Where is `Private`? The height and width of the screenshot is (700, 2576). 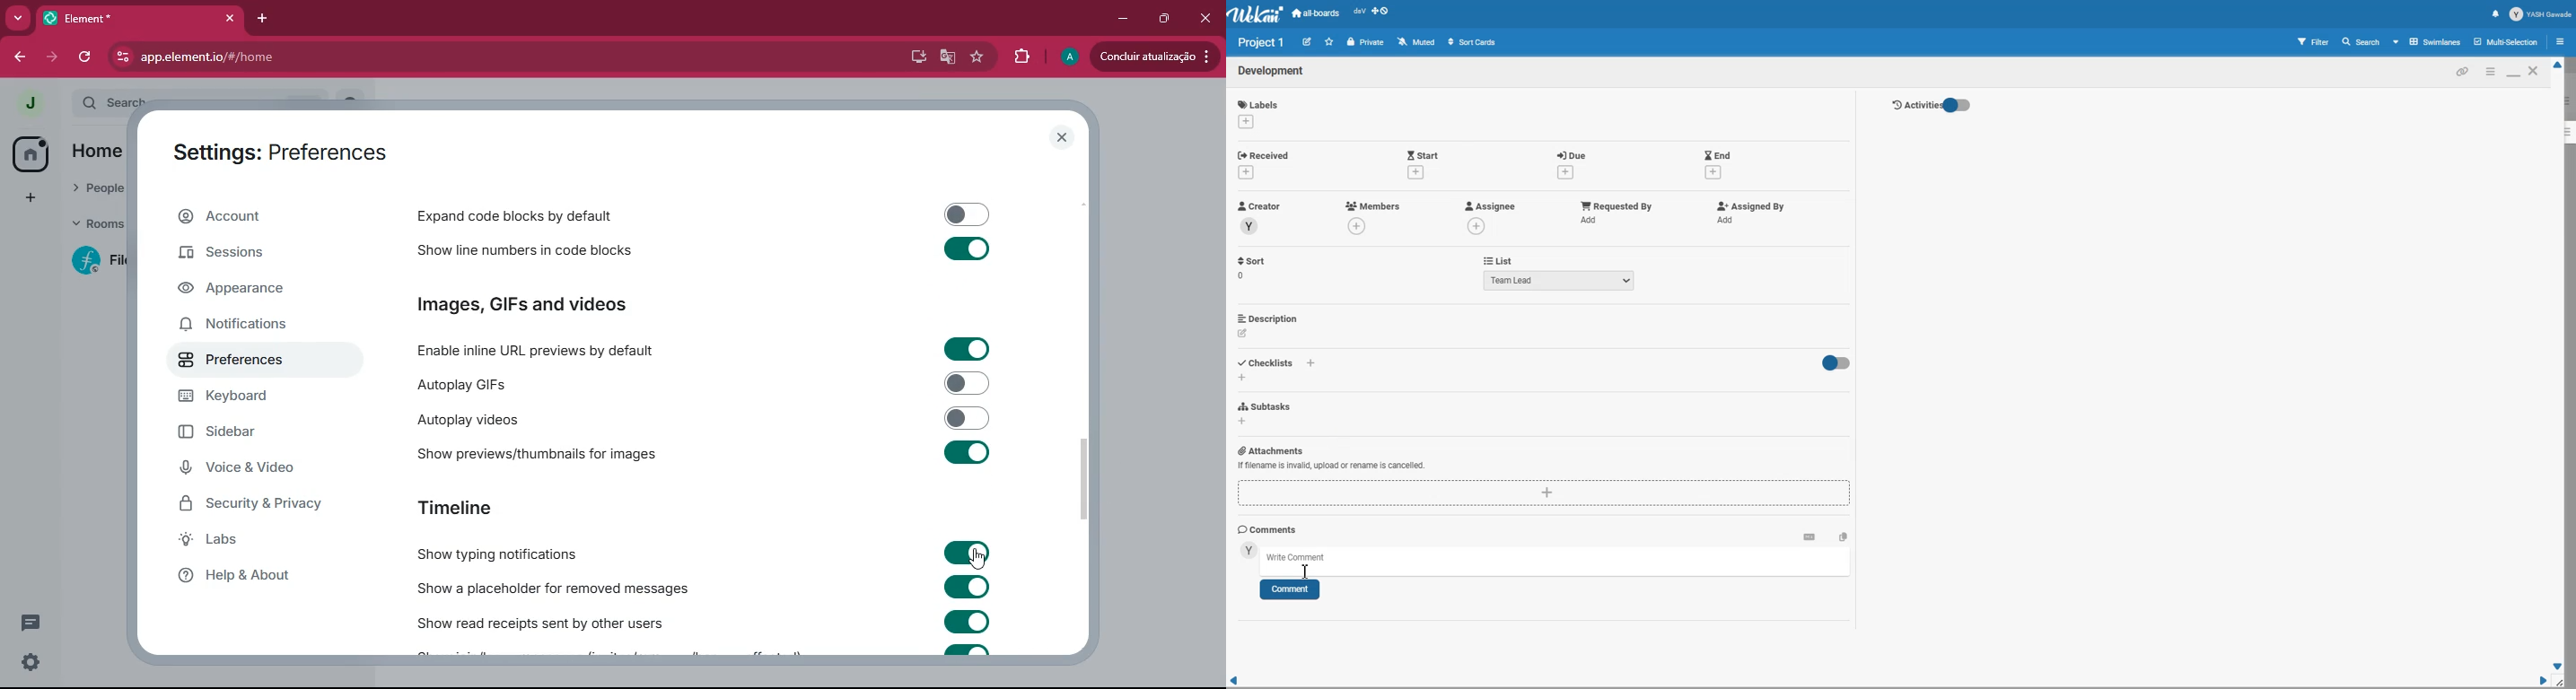 Private is located at coordinates (1366, 42).